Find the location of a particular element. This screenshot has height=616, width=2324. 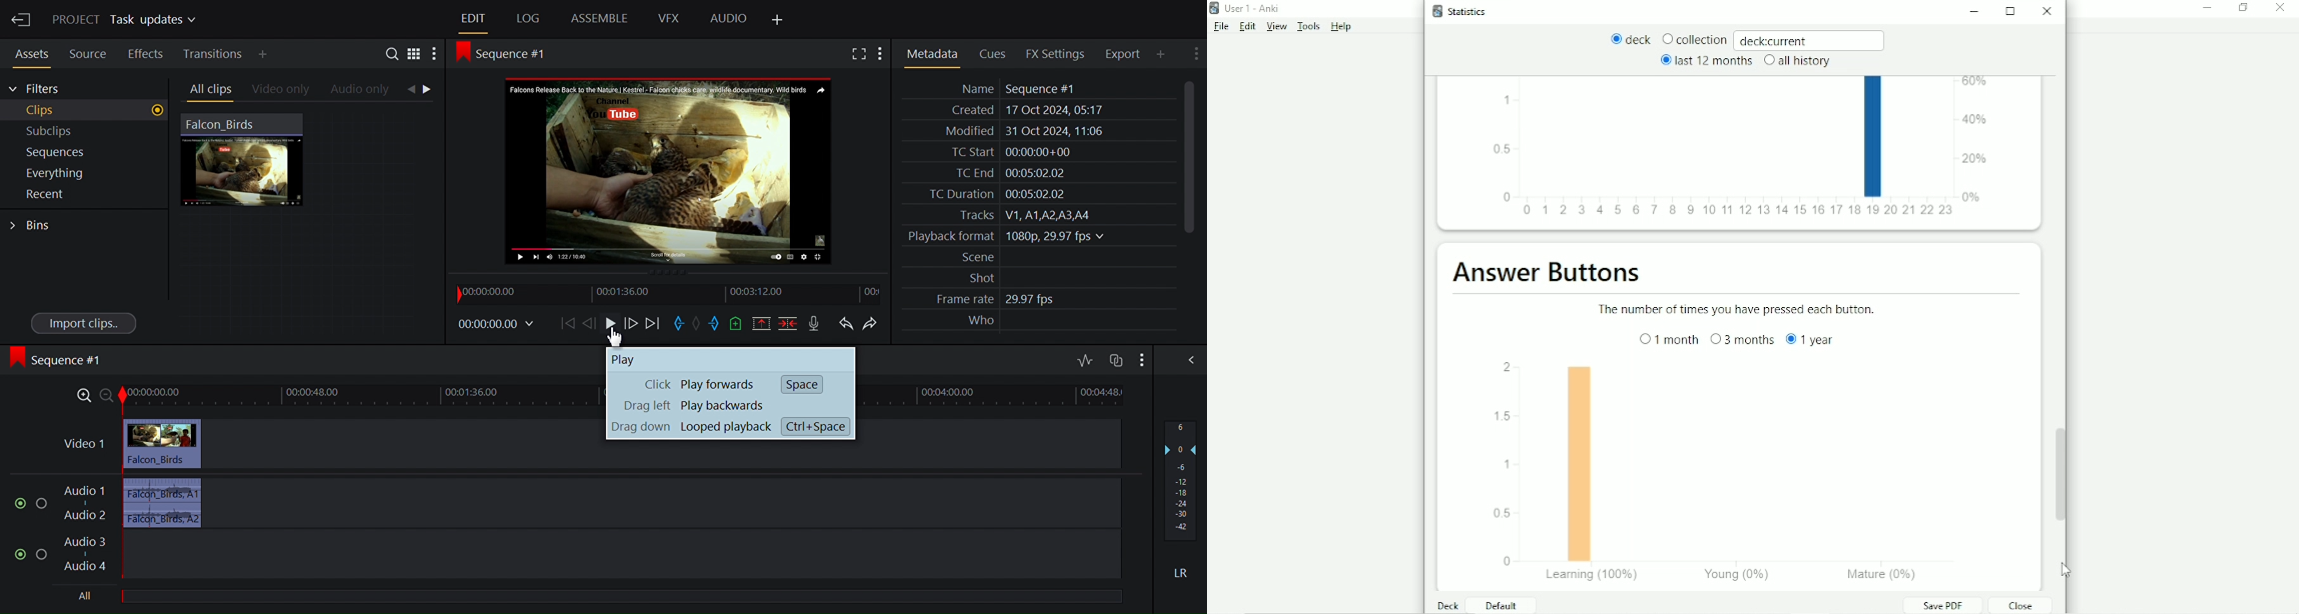

deck is located at coordinates (1631, 40).